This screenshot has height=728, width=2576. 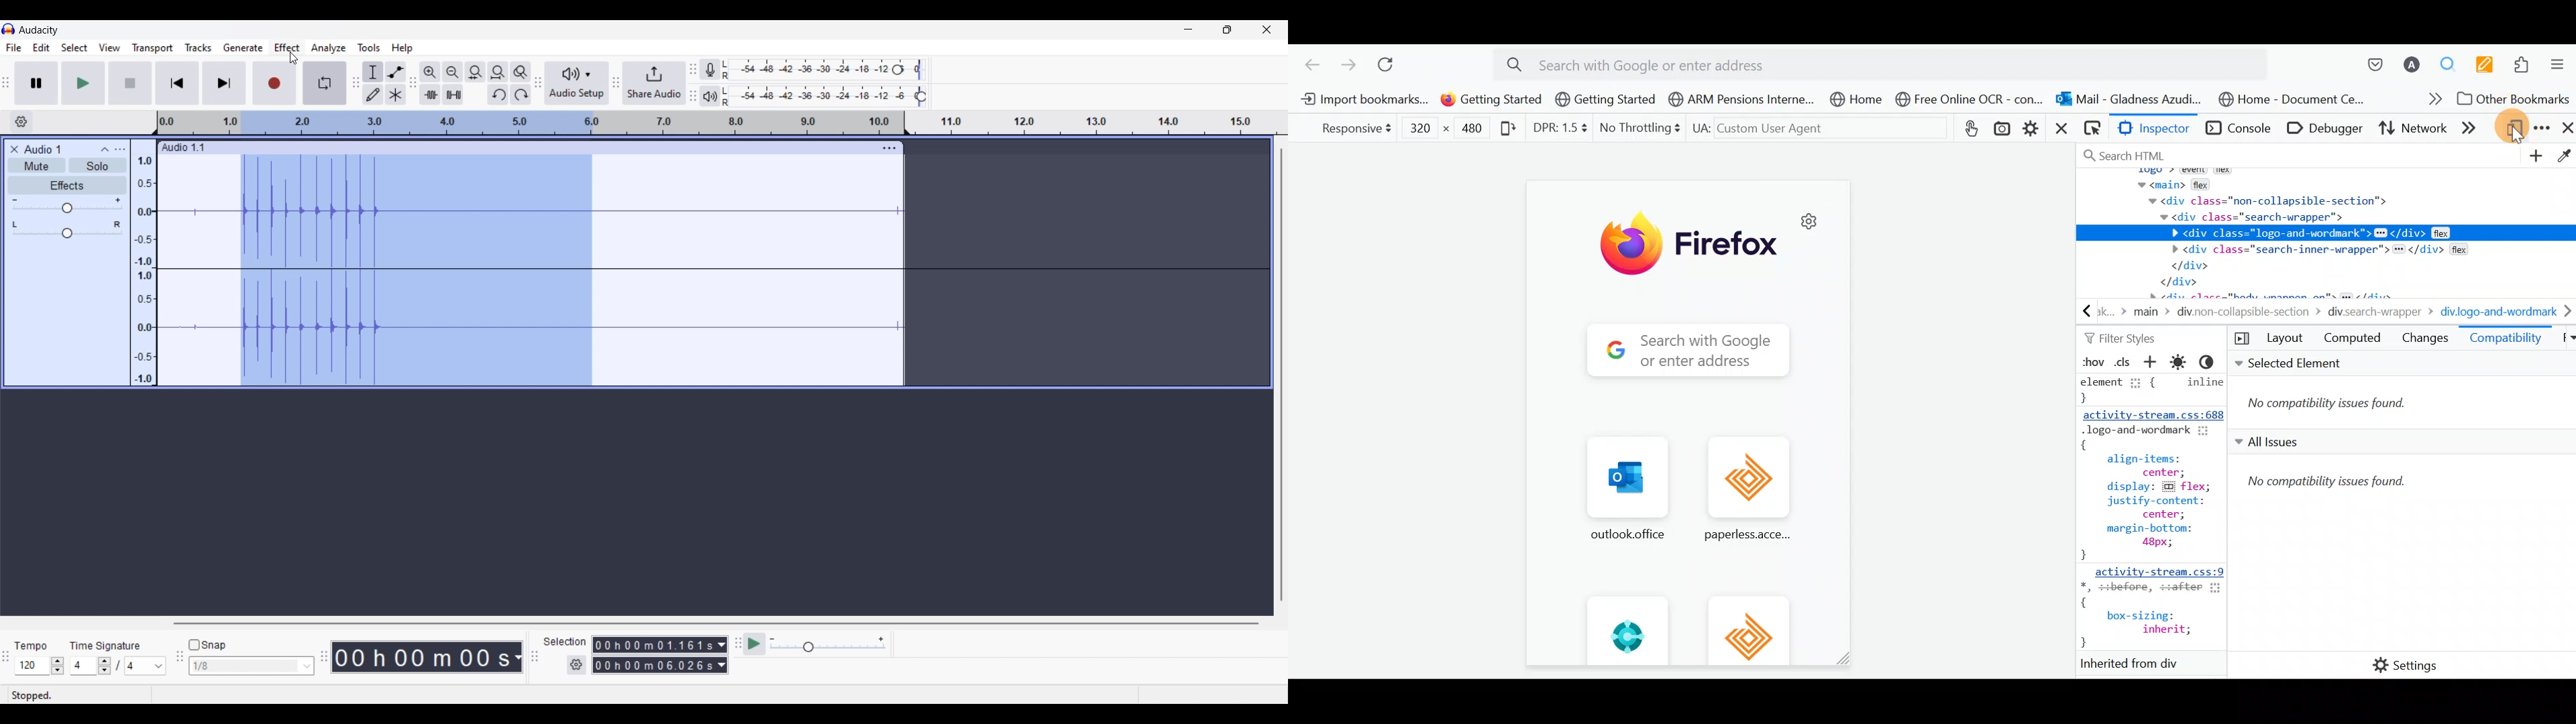 I want to click on Effect menu, so click(x=286, y=48).